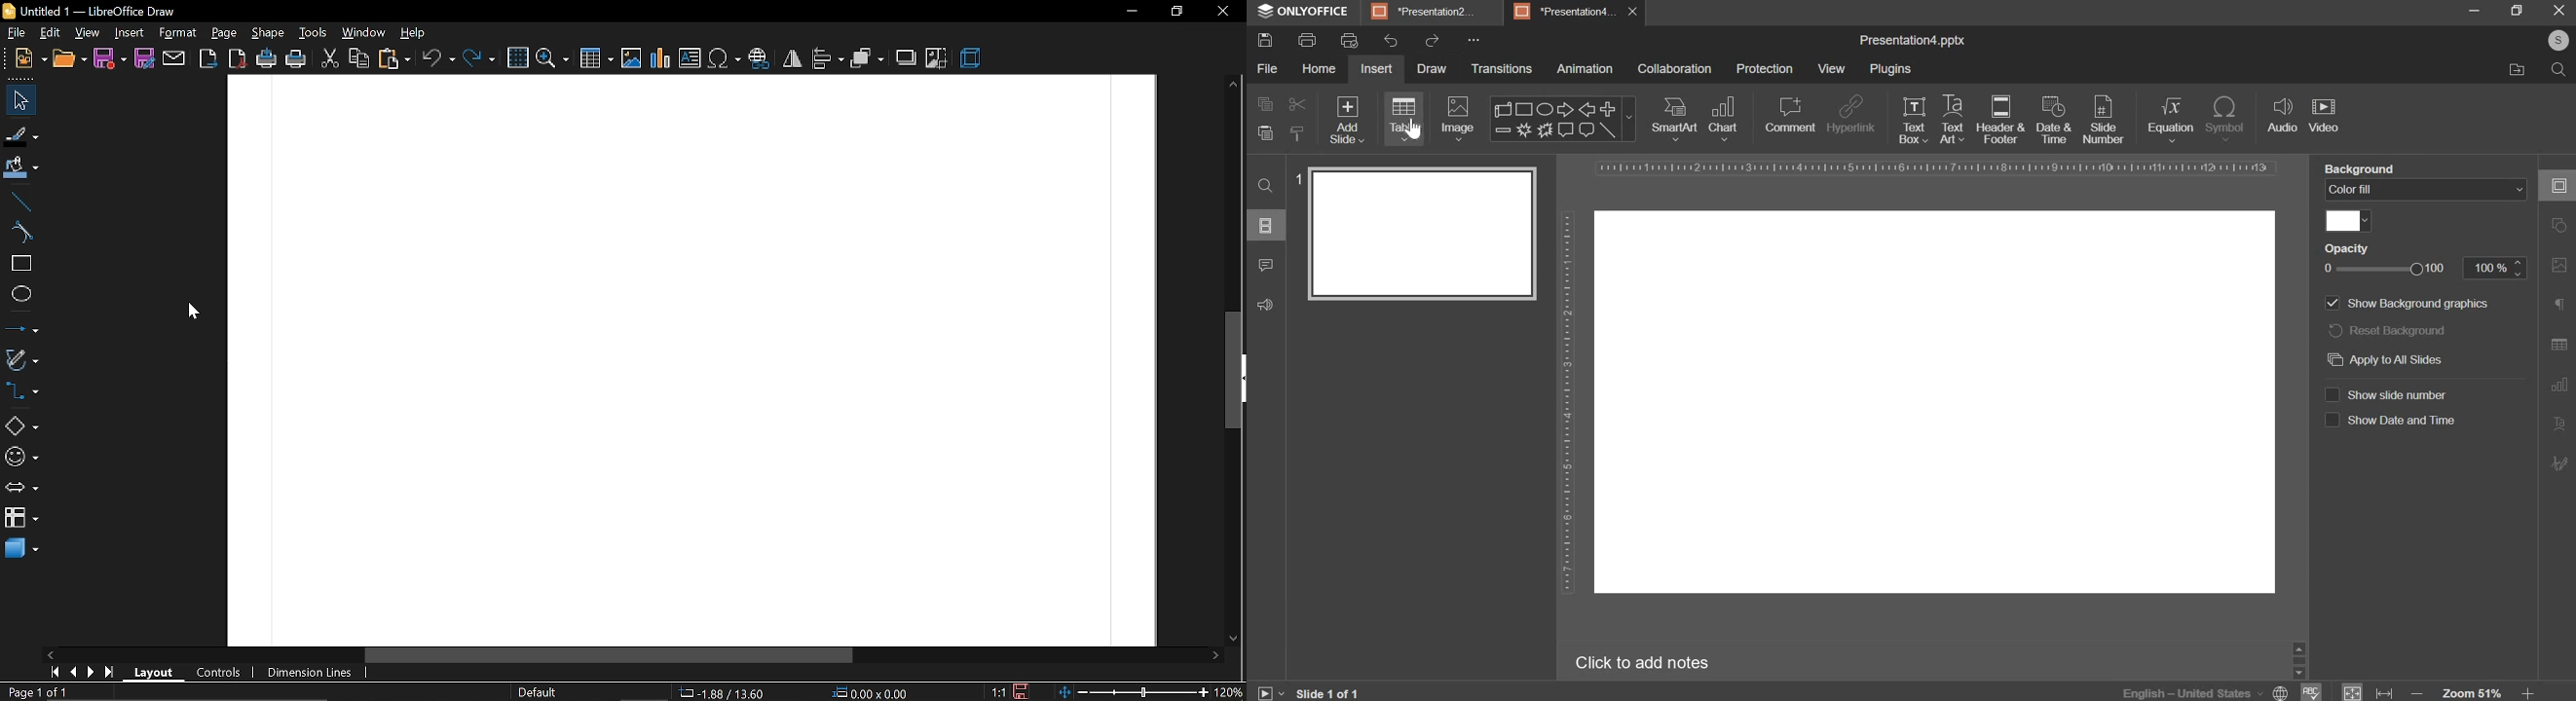 This screenshot has height=728, width=2576. What do you see at coordinates (2387, 330) in the screenshot?
I see `reset background` at bounding box center [2387, 330].